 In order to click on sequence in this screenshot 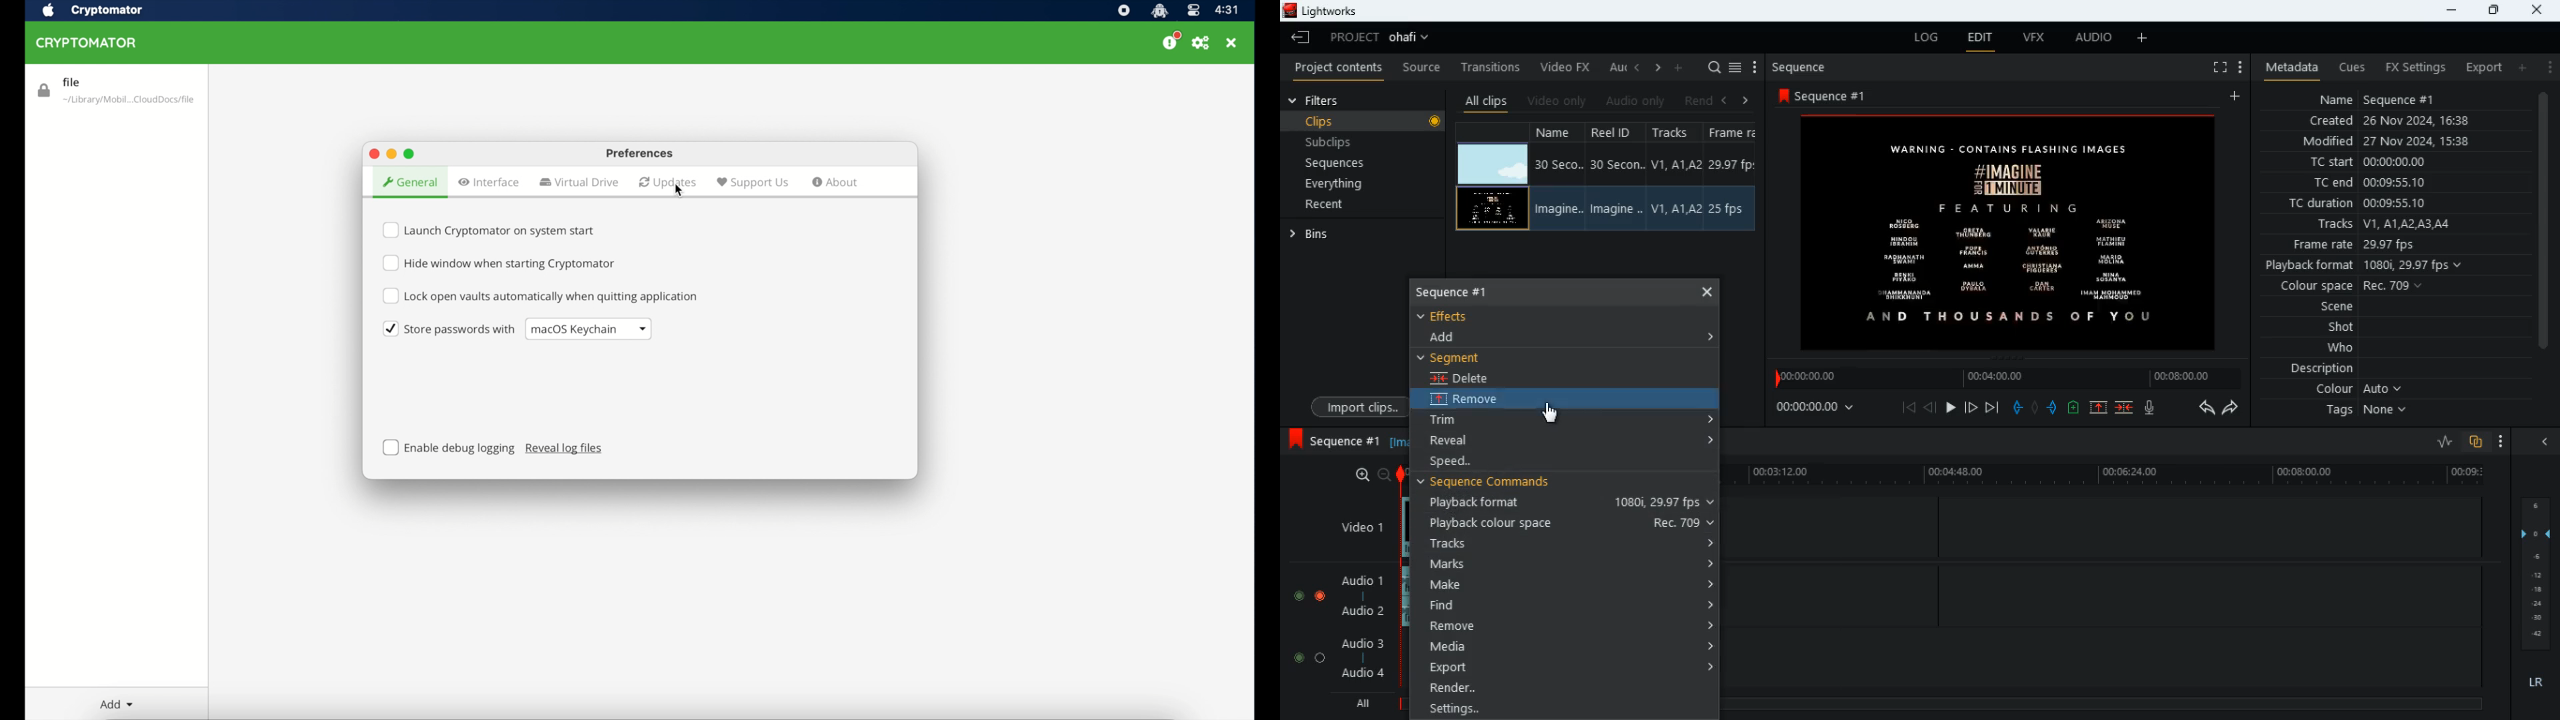, I will do `click(1822, 93)`.